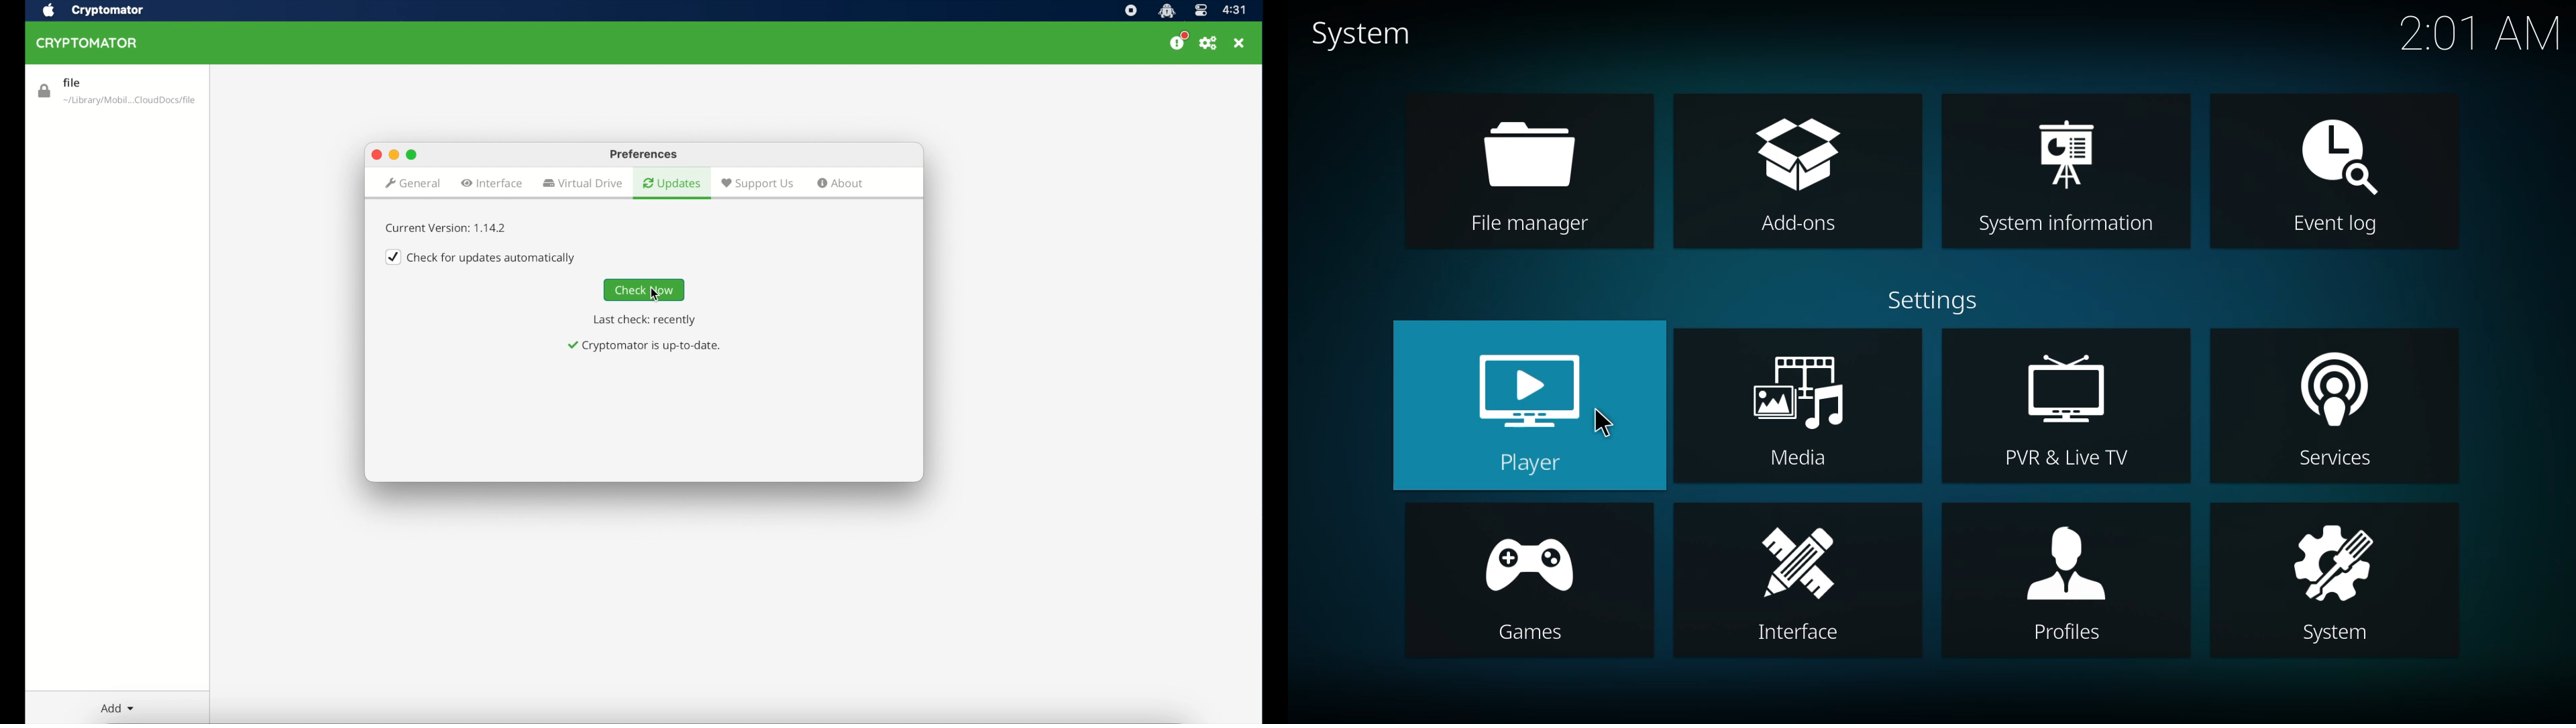 This screenshot has width=2576, height=728. What do you see at coordinates (841, 184) in the screenshot?
I see `about` at bounding box center [841, 184].